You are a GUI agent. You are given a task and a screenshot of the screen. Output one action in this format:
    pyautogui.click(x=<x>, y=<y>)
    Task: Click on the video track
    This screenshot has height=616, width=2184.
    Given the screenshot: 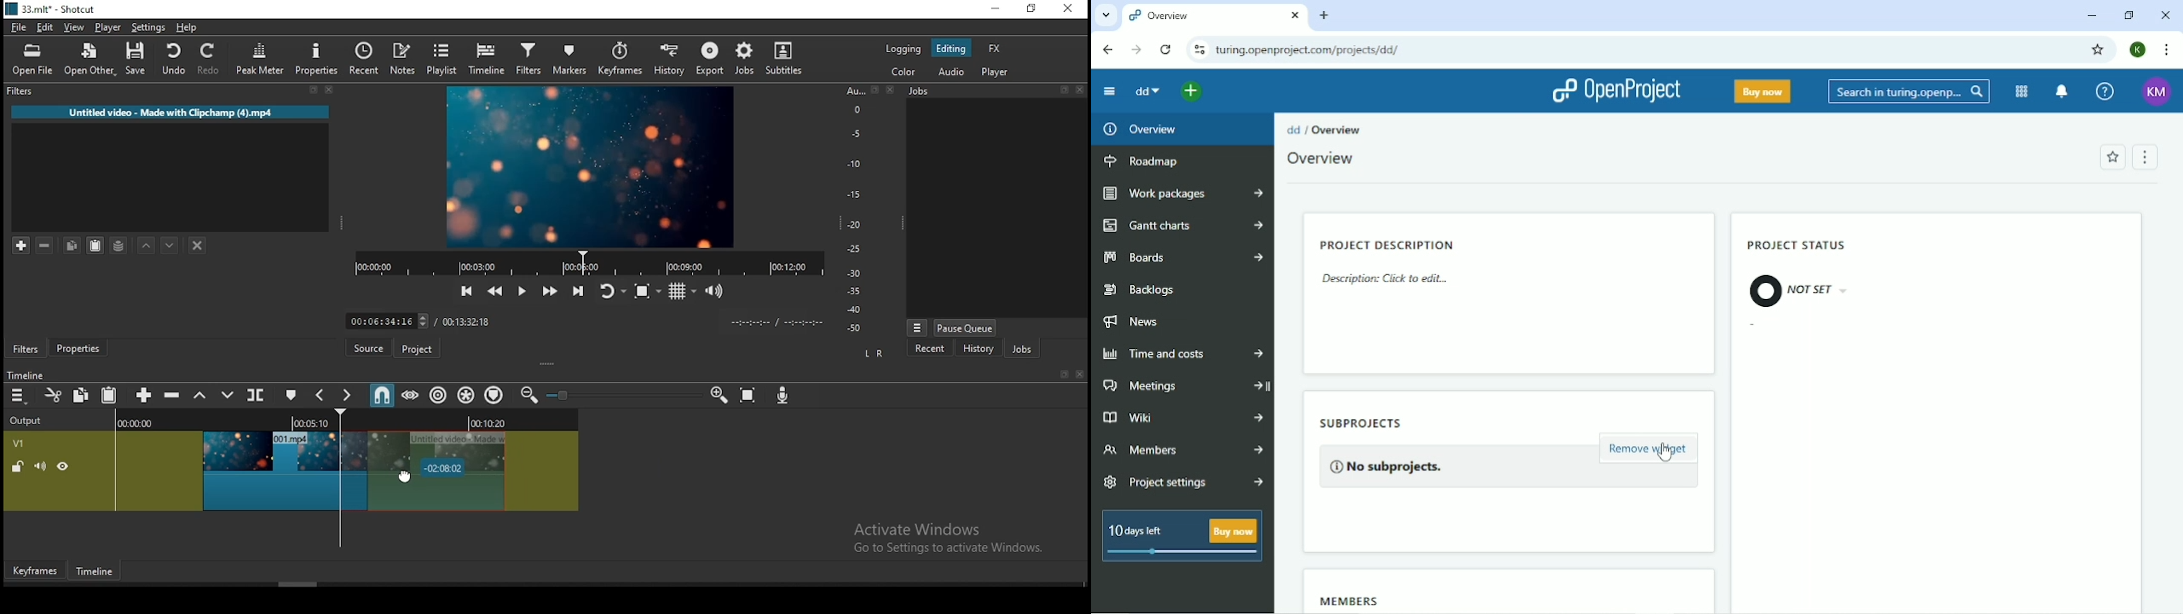 What is the action you would take?
    pyautogui.click(x=292, y=460)
    